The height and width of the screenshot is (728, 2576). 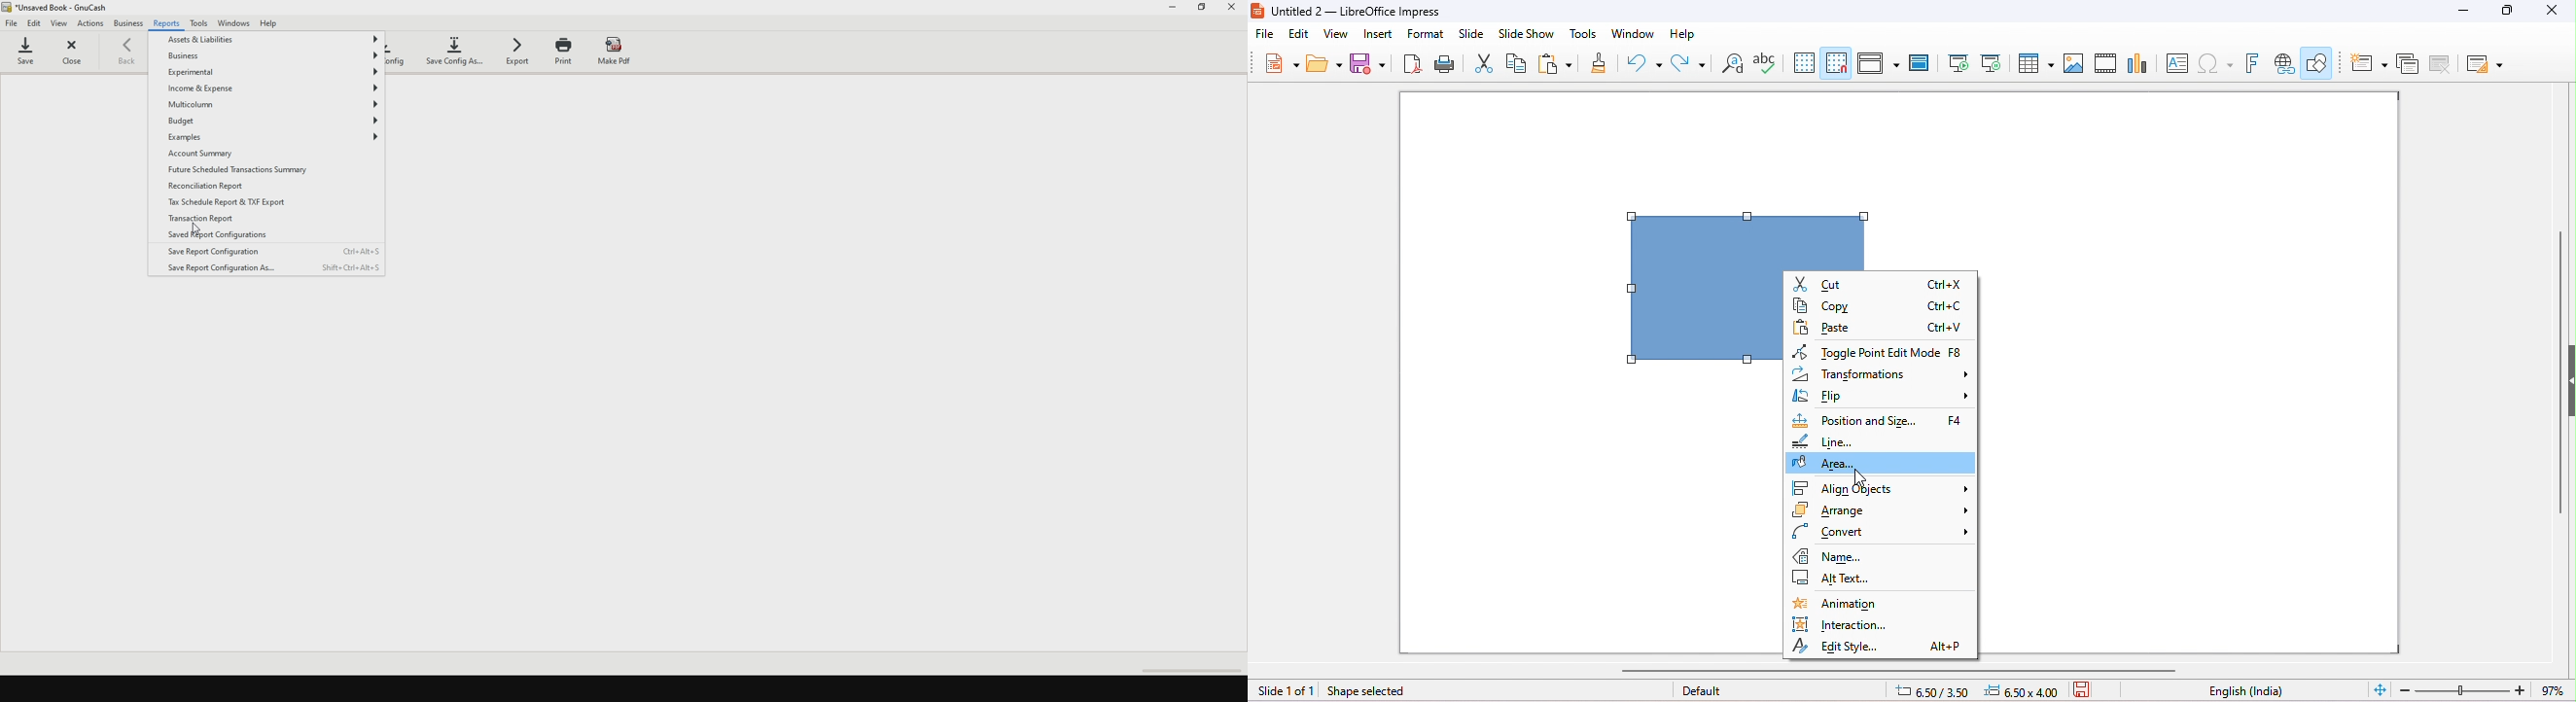 What do you see at coordinates (212, 187) in the screenshot?
I see `reconciliation report` at bounding box center [212, 187].